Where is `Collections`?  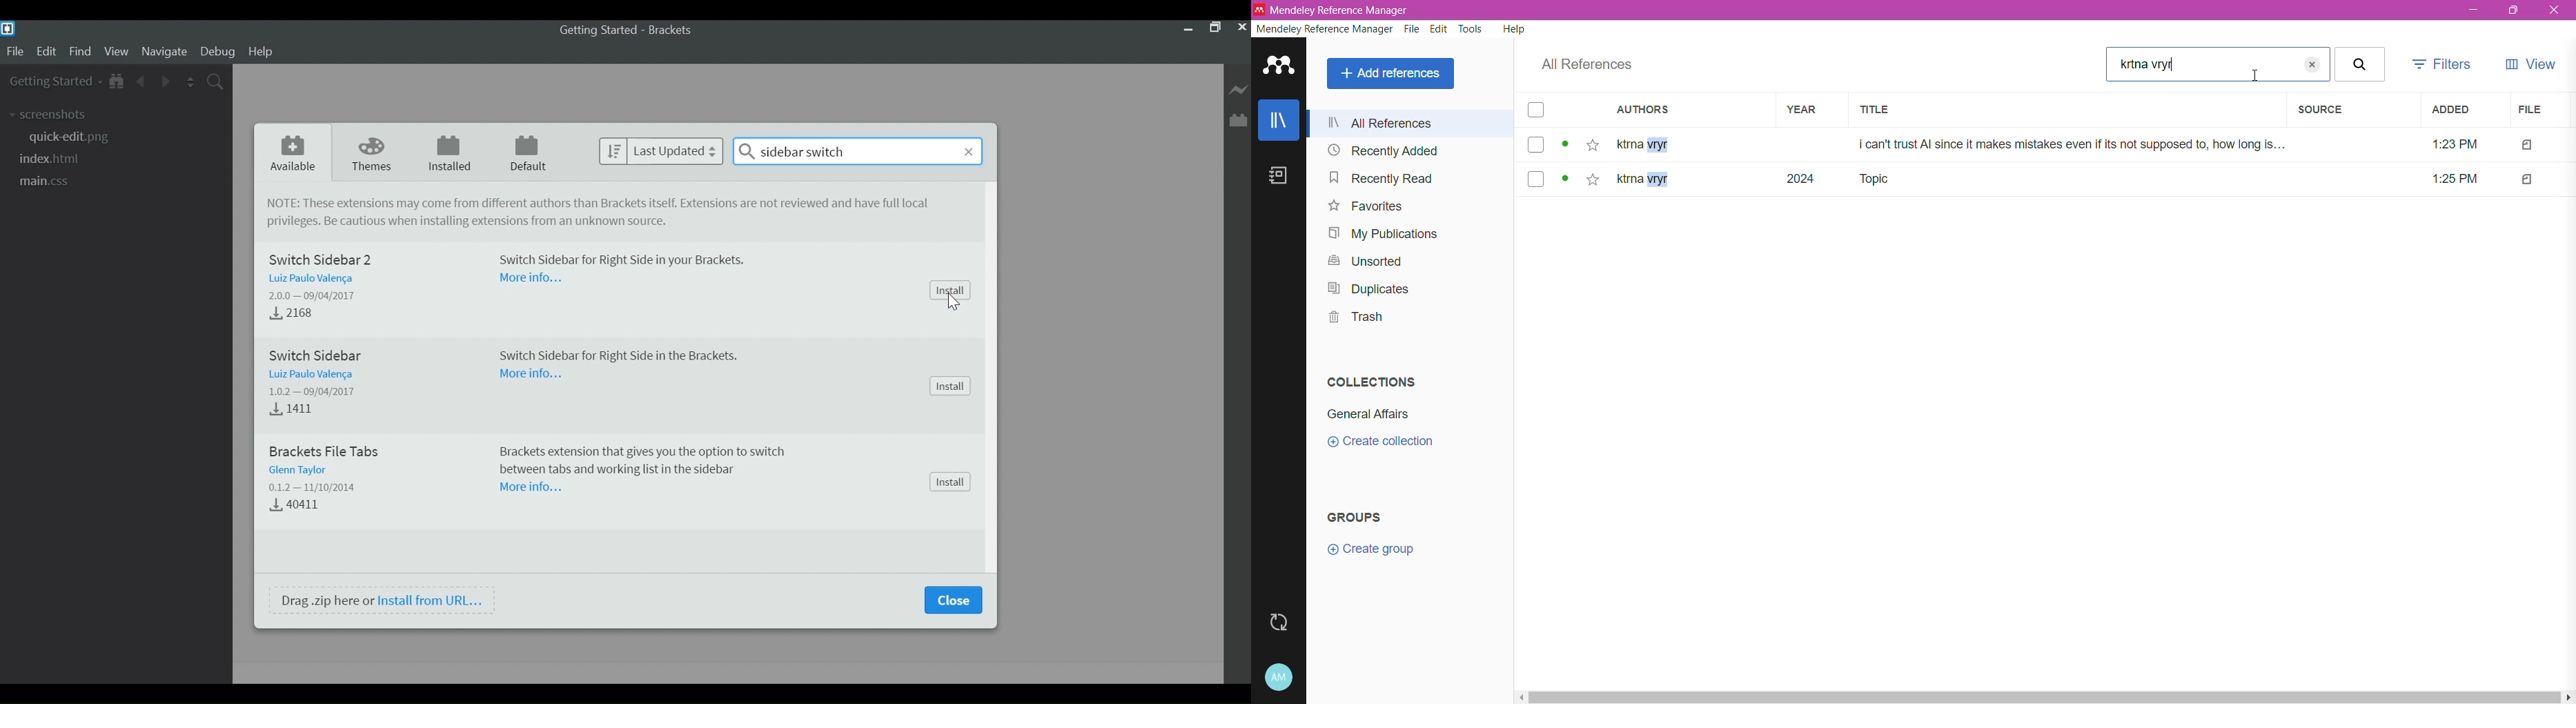 Collections is located at coordinates (1373, 382).